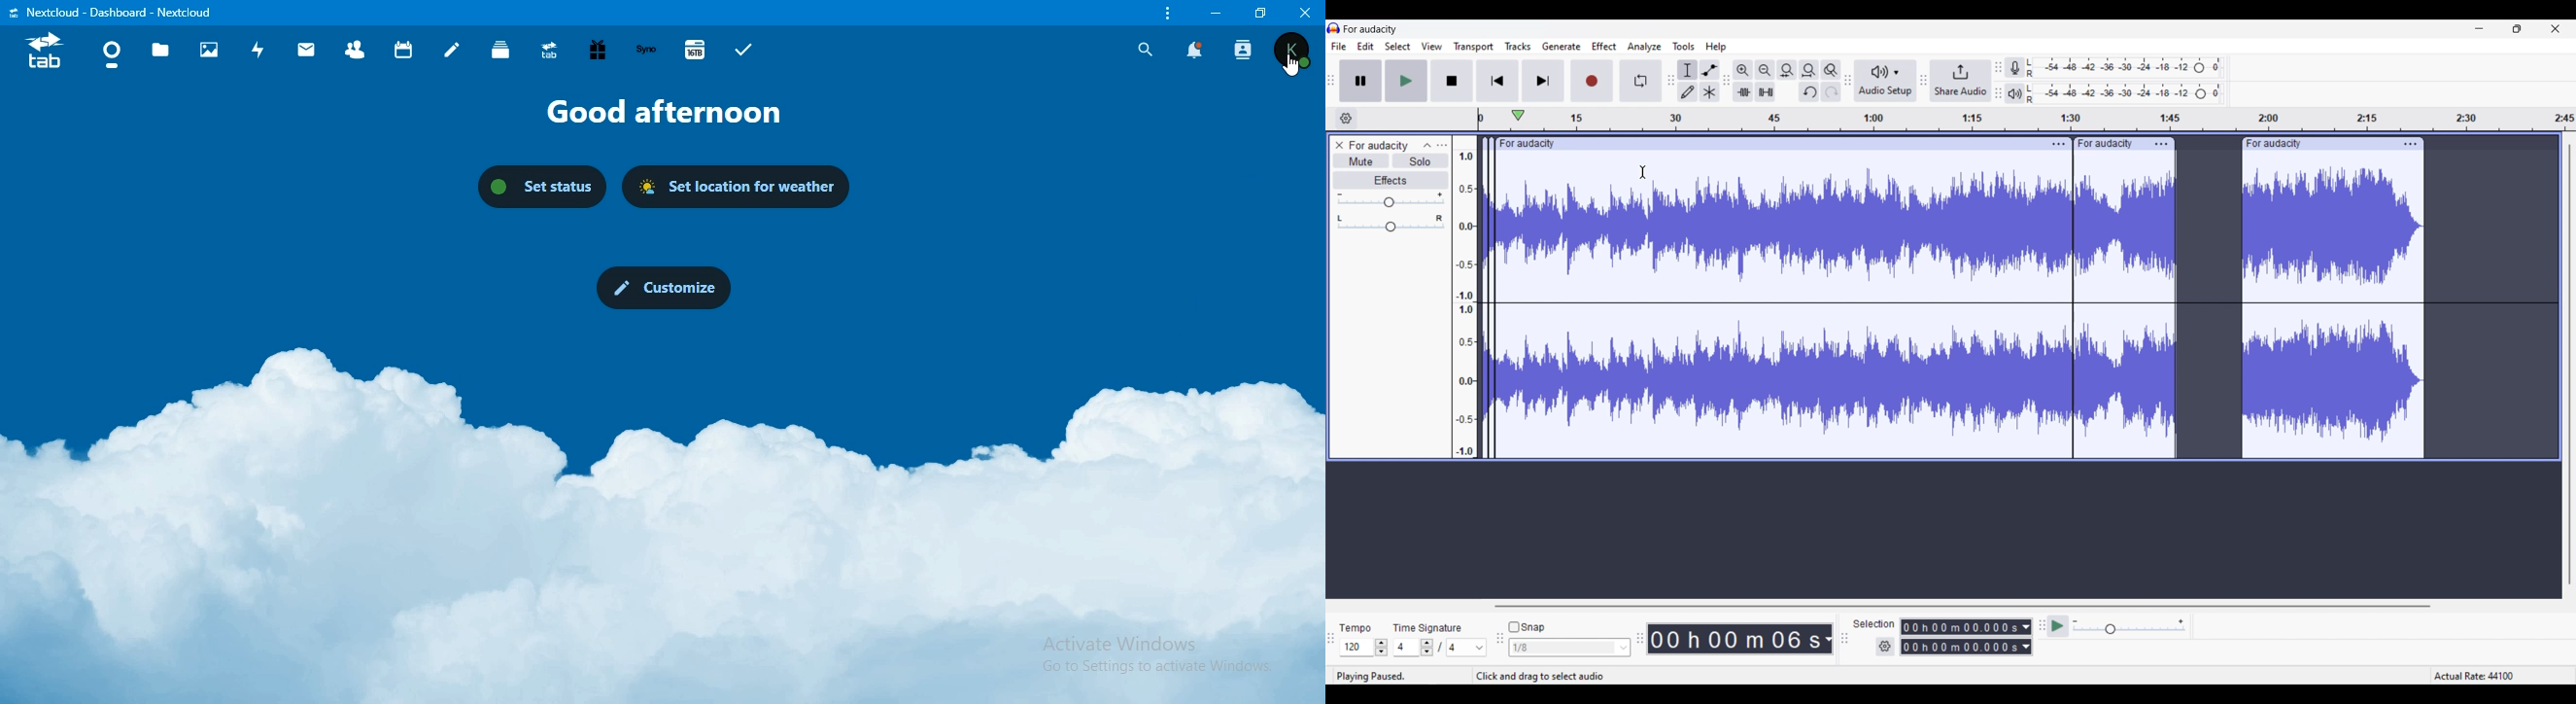  Describe the element at coordinates (1444, 146) in the screenshot. I see `Open menu` at that location.